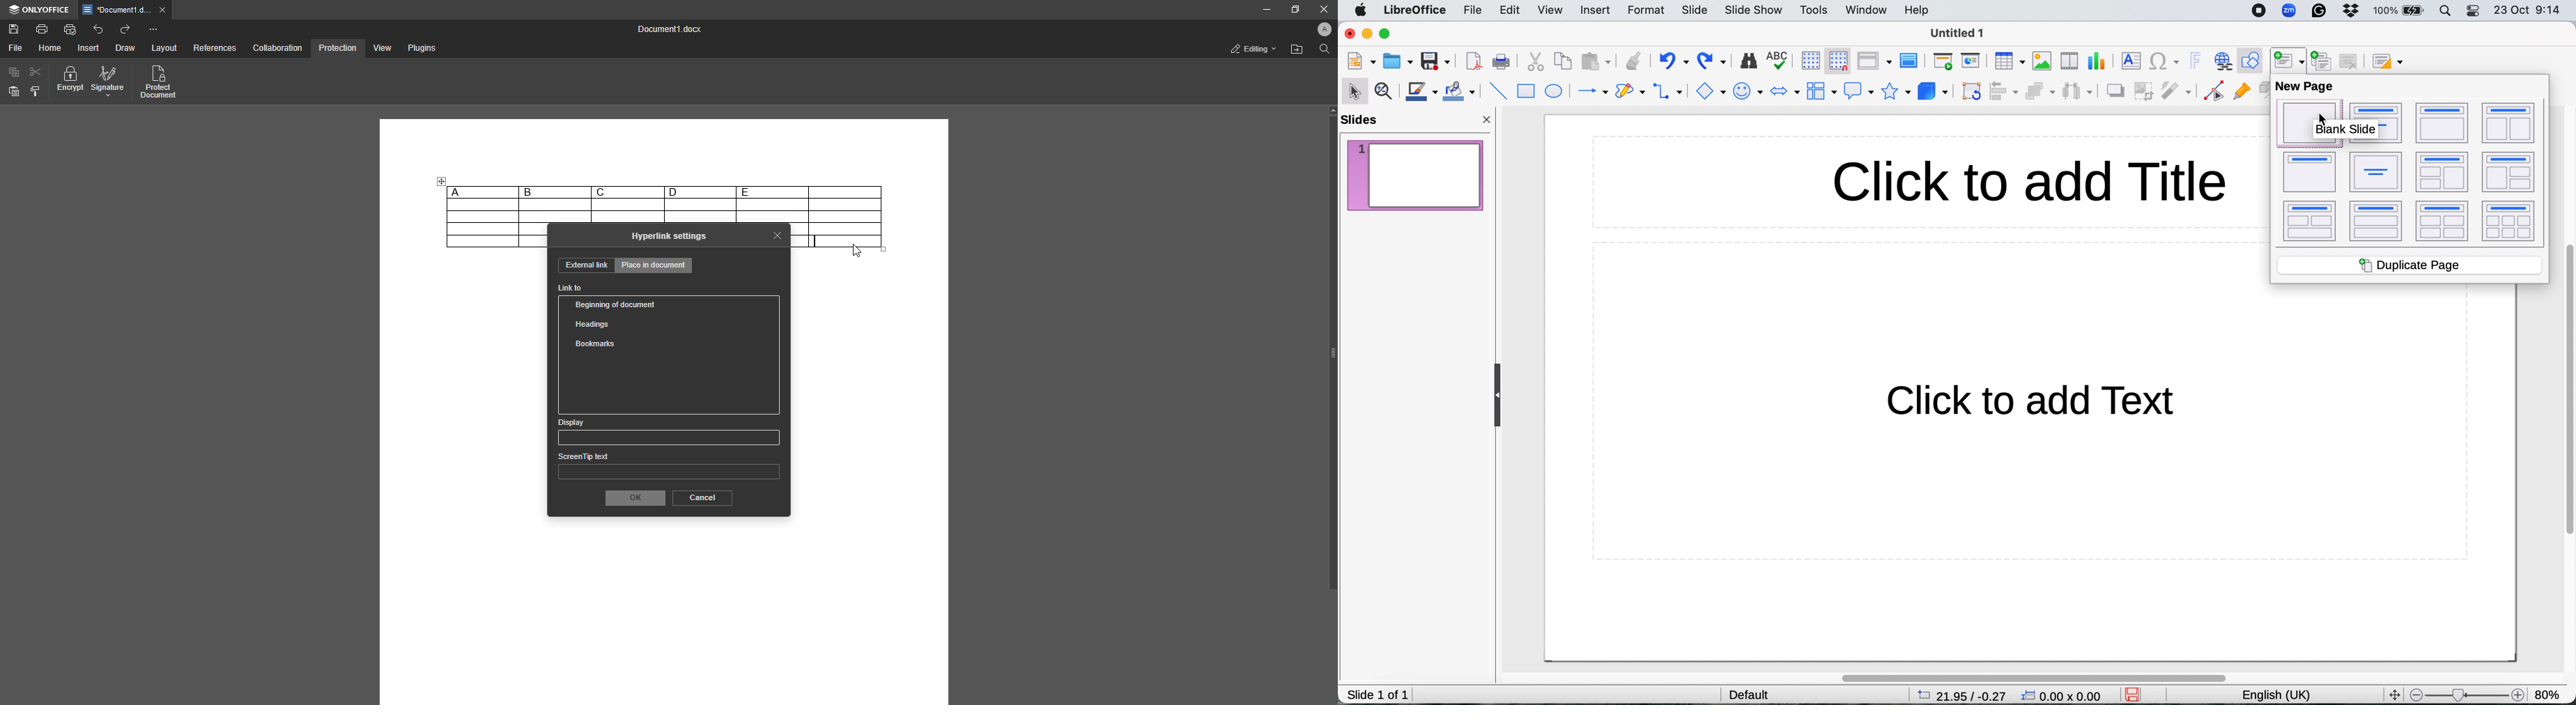  What do you see at coordinates (2510, 223) in the screenshot?
I see `title 3 content over 3 content` at bounding box center [2510, 223].